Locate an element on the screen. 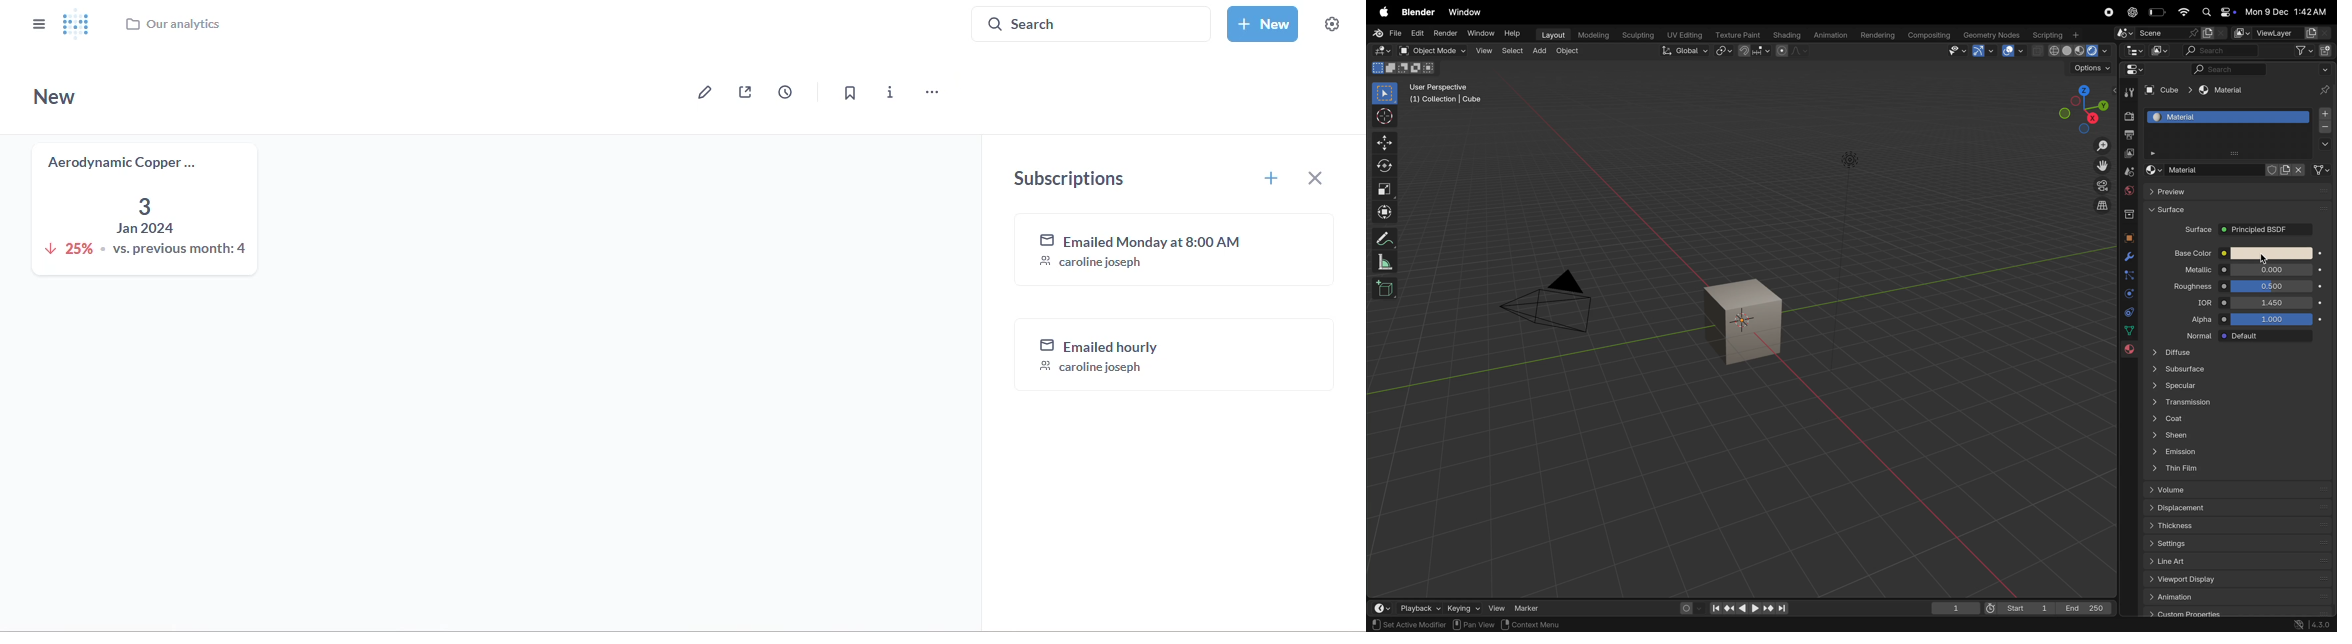 The width and height of the screenshot is (2352, 644). modifiers is located at coordinates (2130, 257).